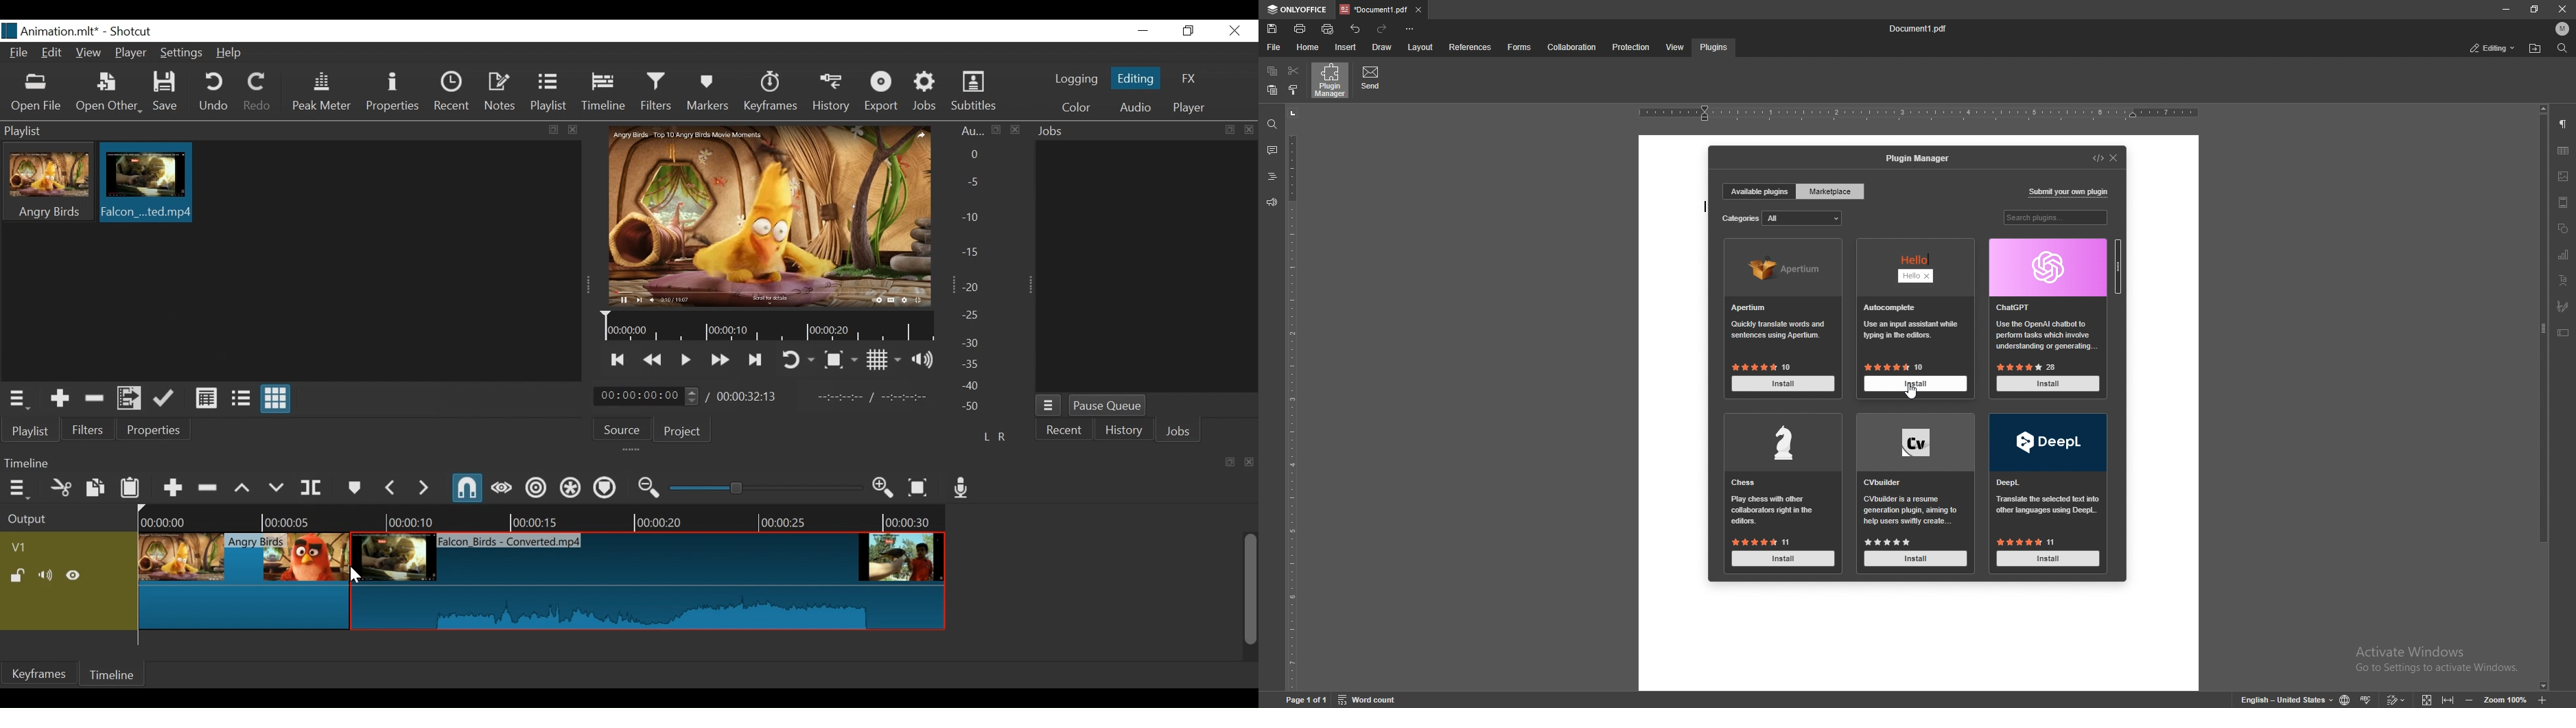 The image size is (2576, 728). What do you see at coordinates (1308, 47) in the screenshot?
I see `home` at bounding box center [1308, 47].